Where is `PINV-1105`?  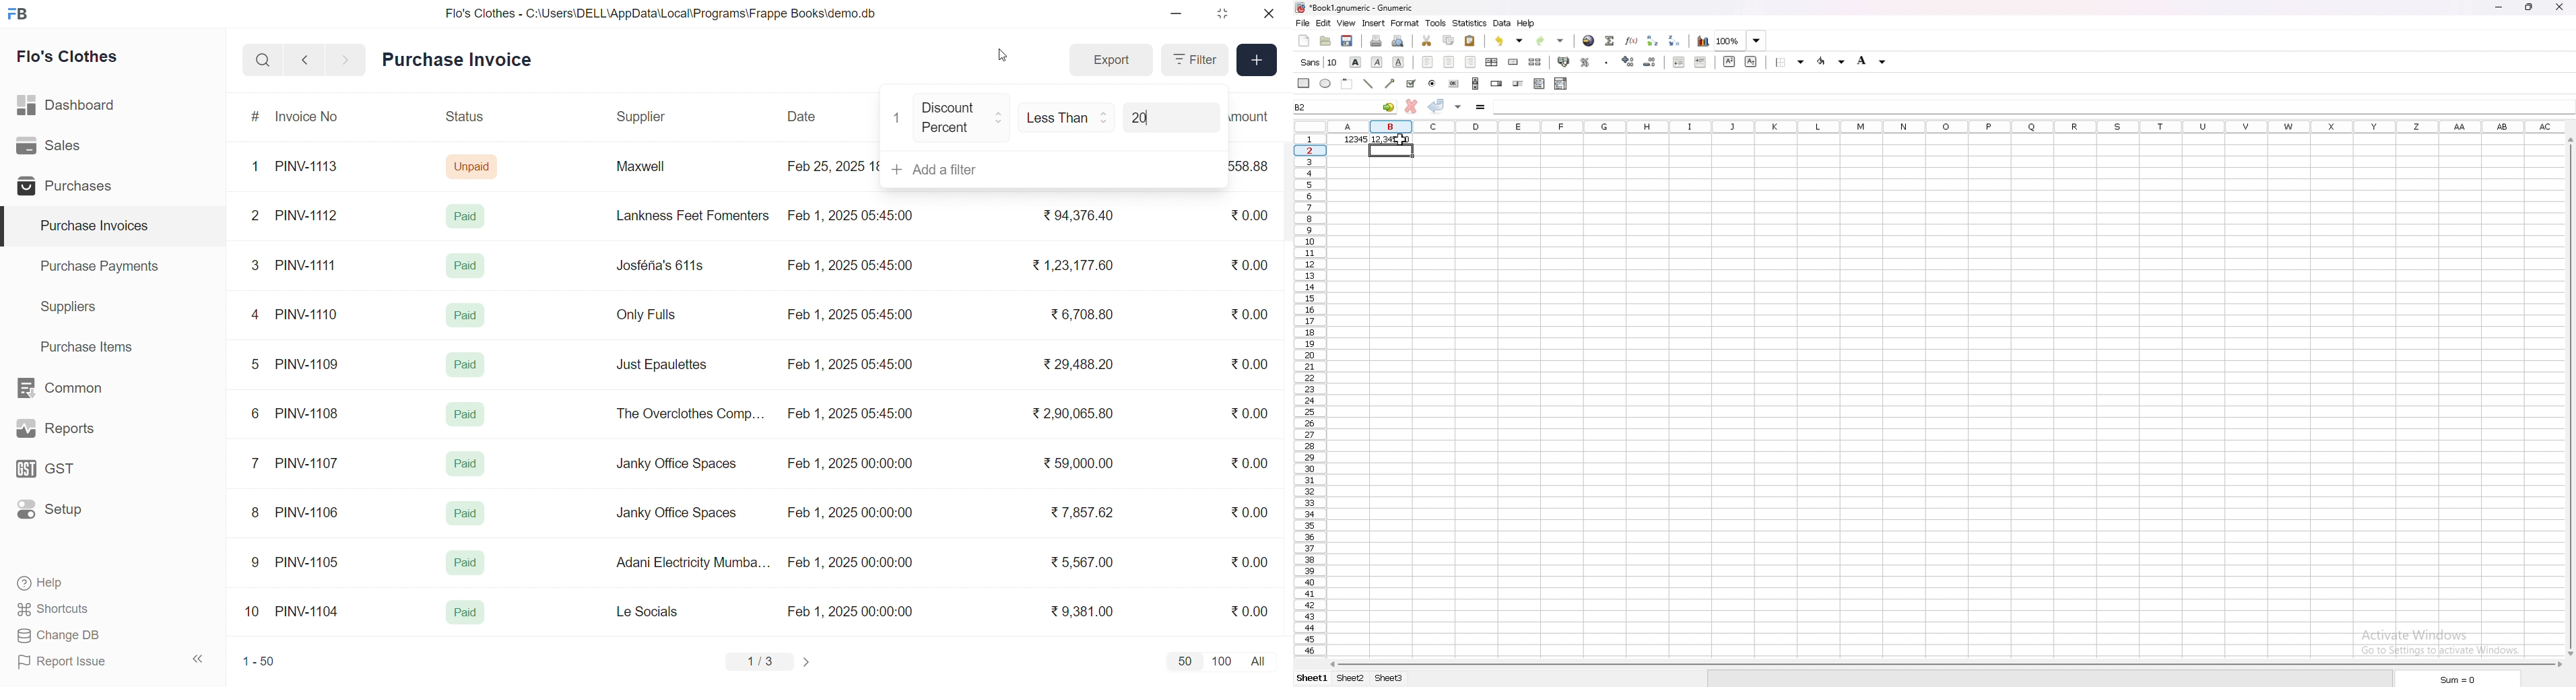 PINV-1105 is located at coordinates (310, 562).